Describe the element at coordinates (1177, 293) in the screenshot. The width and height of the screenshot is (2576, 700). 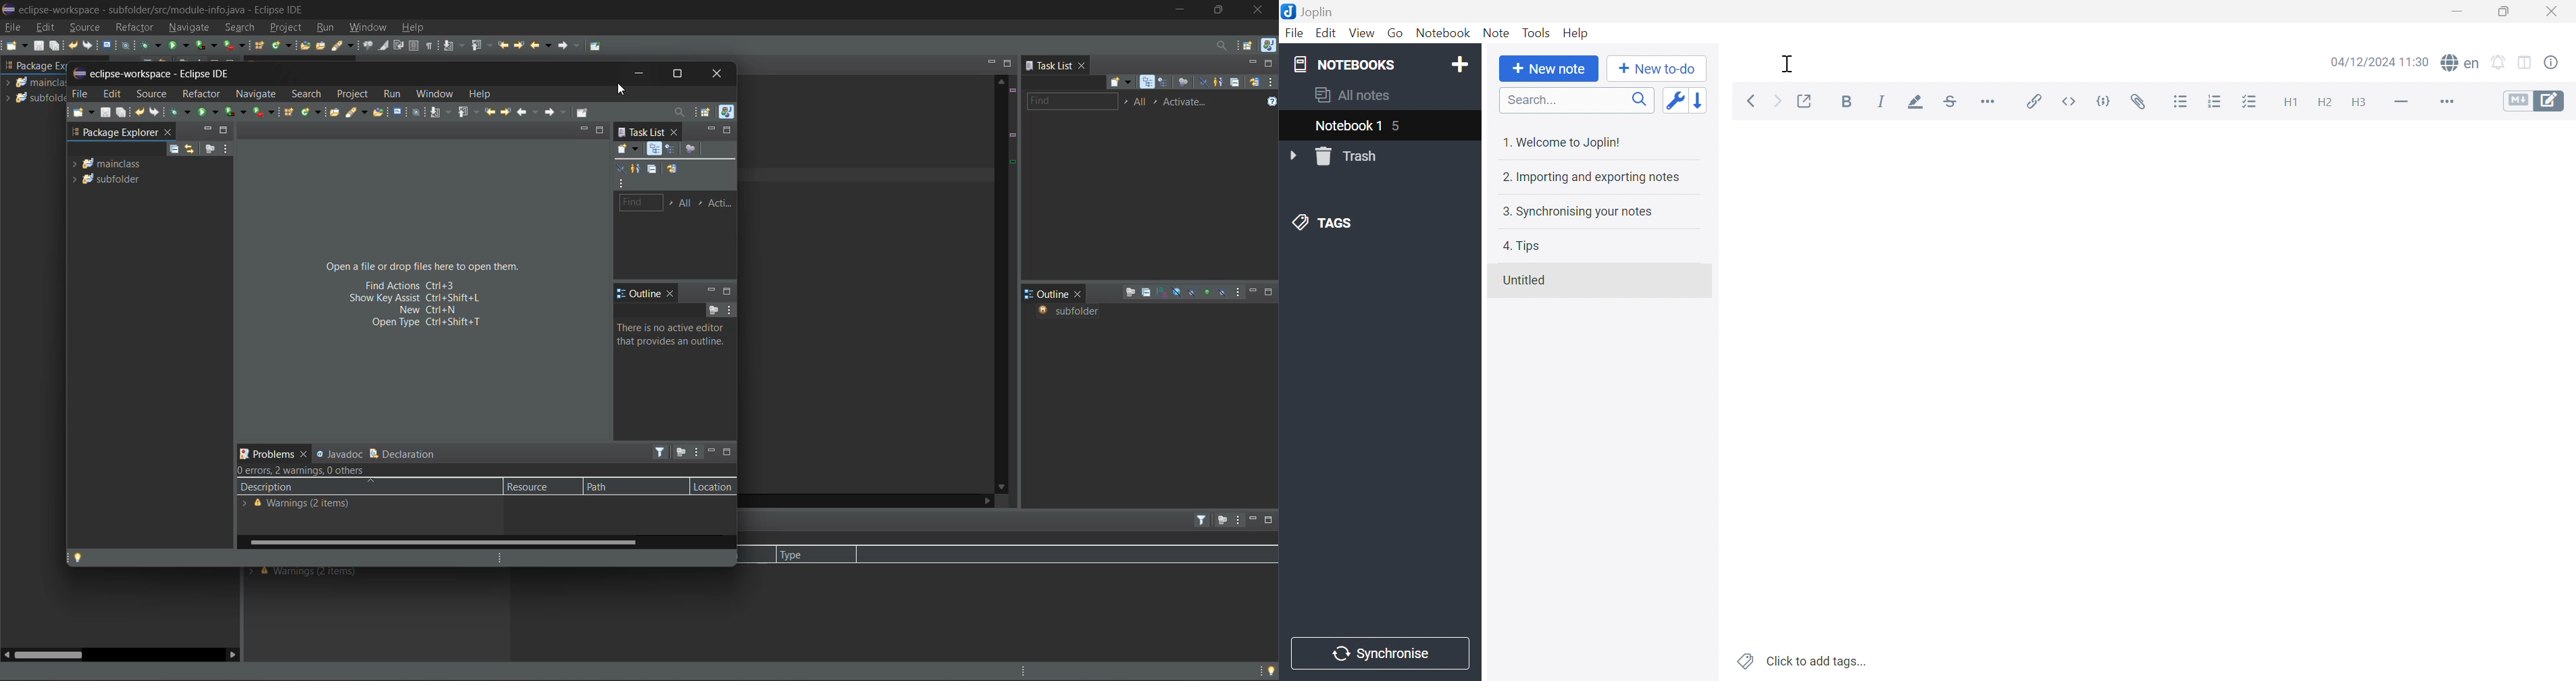
I see `hide fields` at that location.